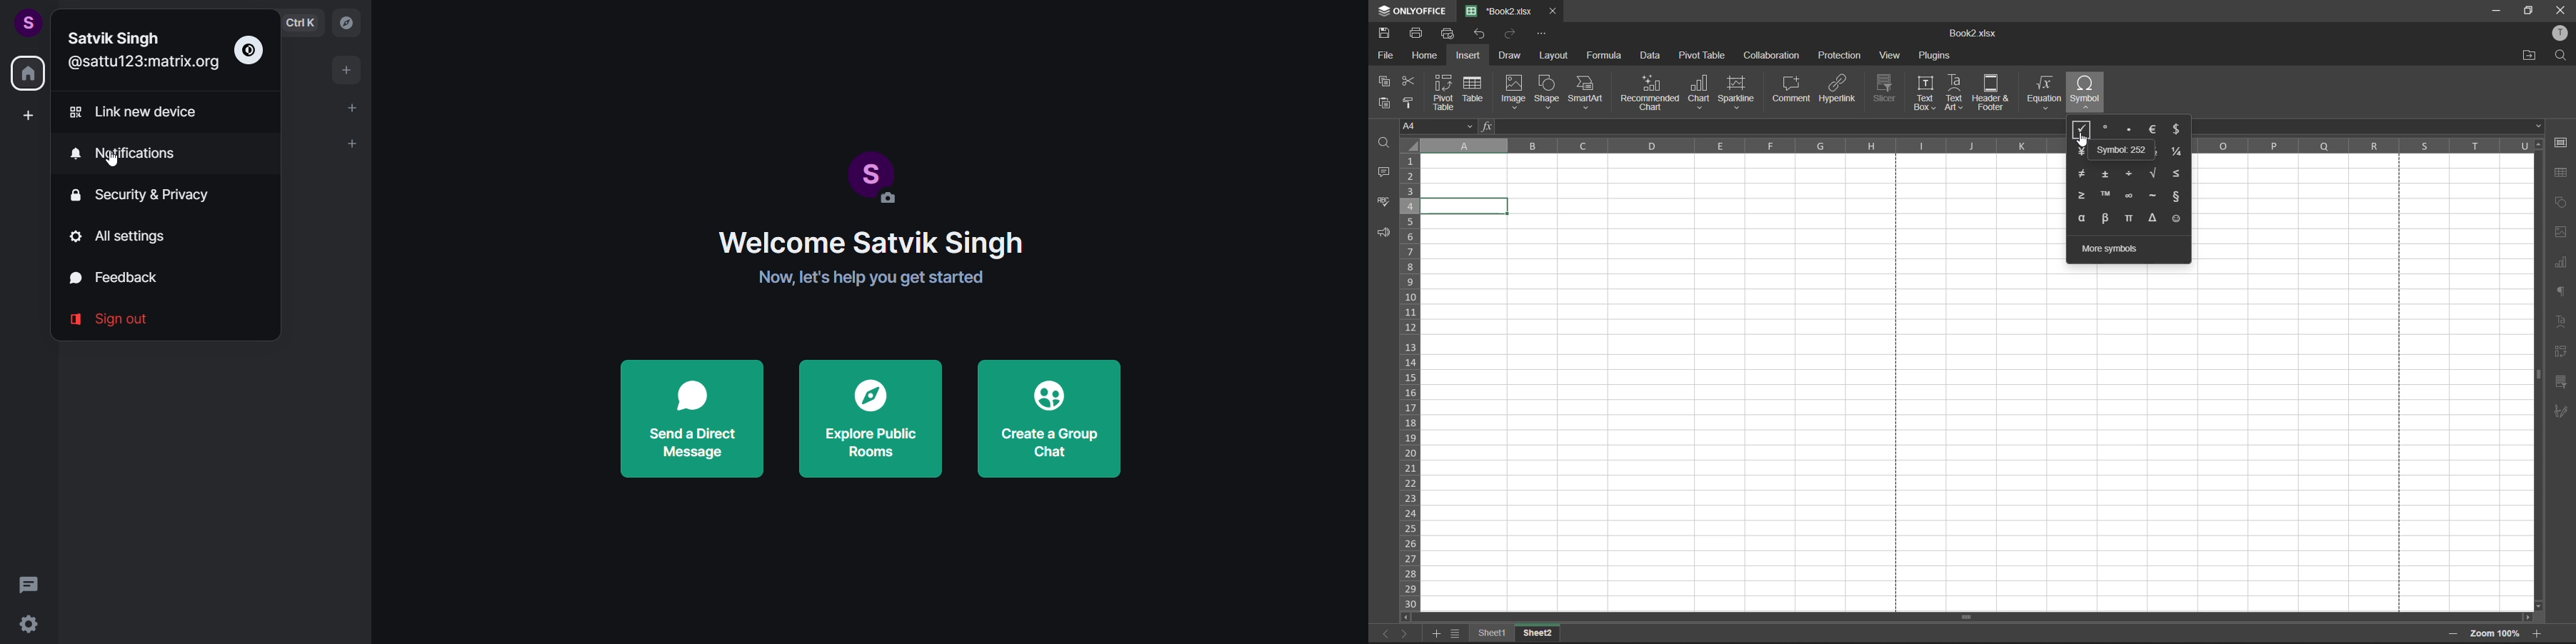 This screenshot has height=644, width=2576. I want to click on white smiling face, so click(2174, 221).